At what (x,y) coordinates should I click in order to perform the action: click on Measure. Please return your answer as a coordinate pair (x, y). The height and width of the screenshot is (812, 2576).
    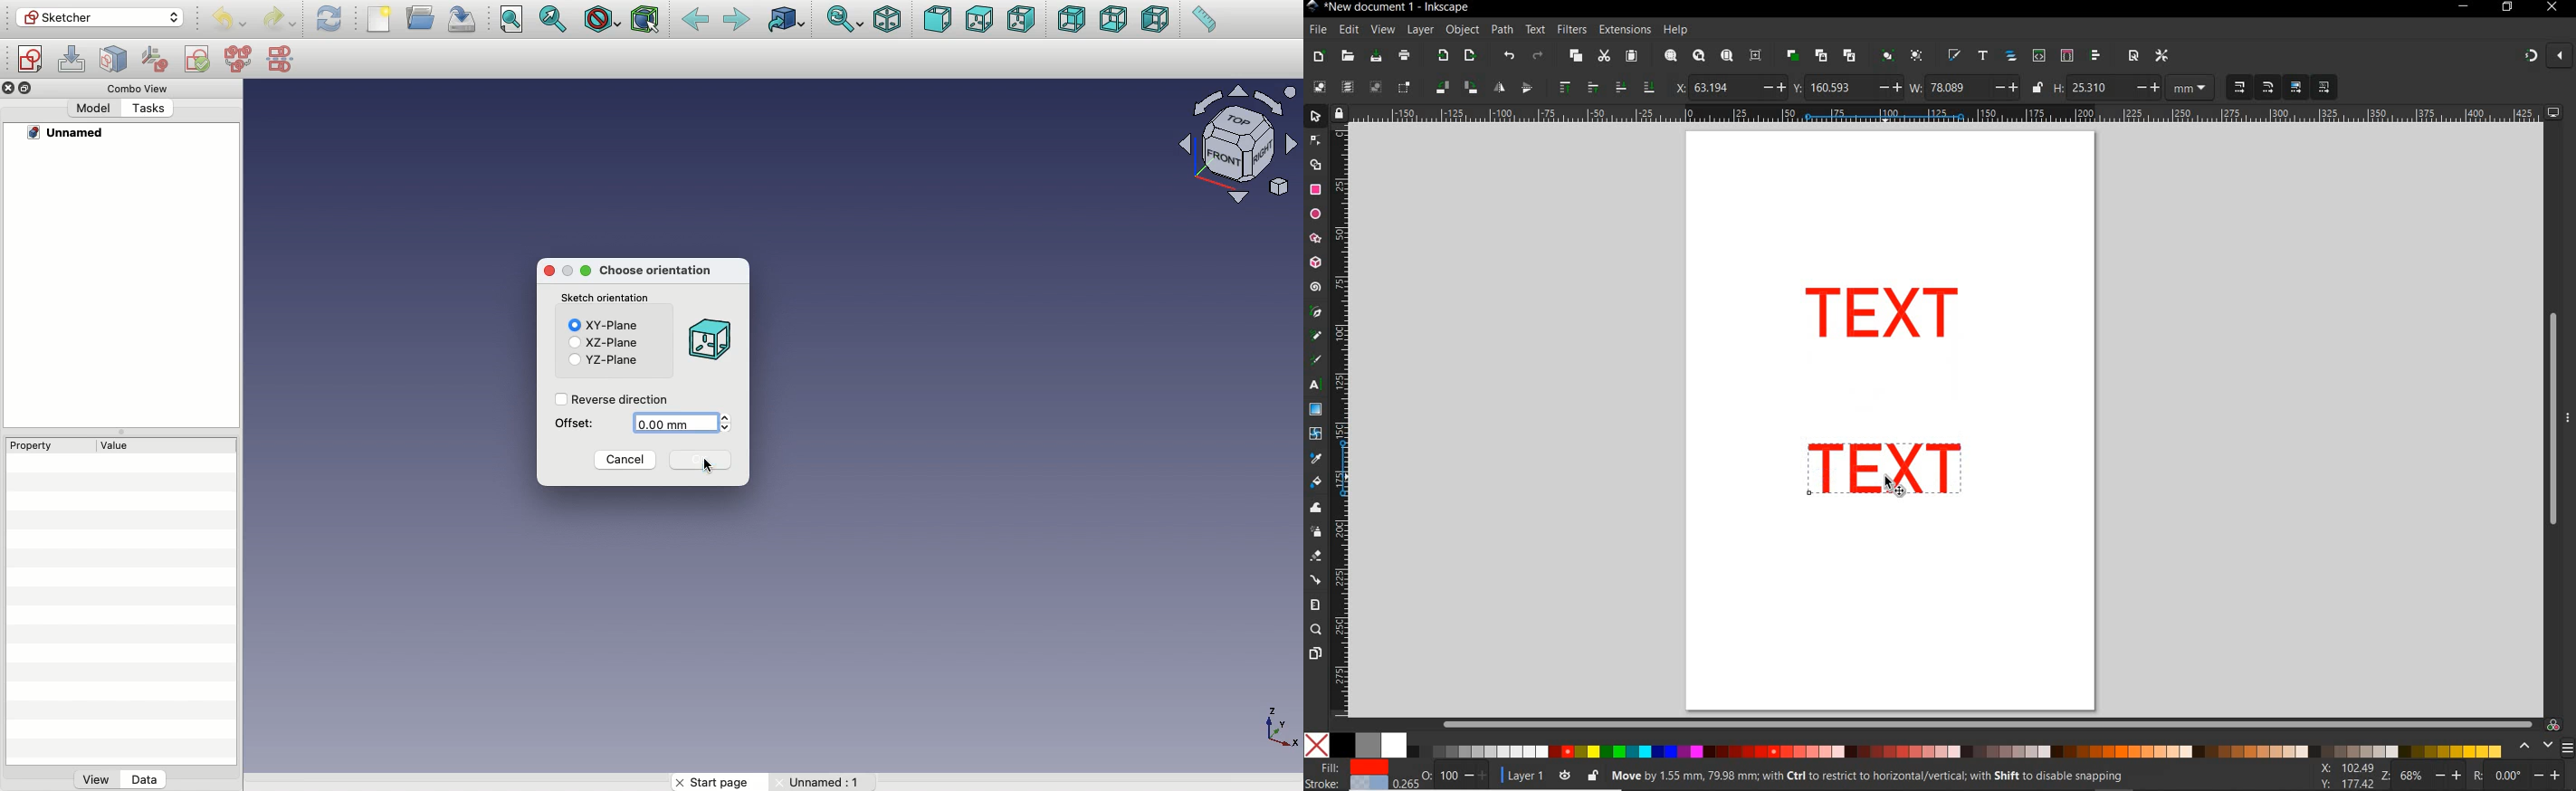
    Looking at the image, I should click on (1202, 21).